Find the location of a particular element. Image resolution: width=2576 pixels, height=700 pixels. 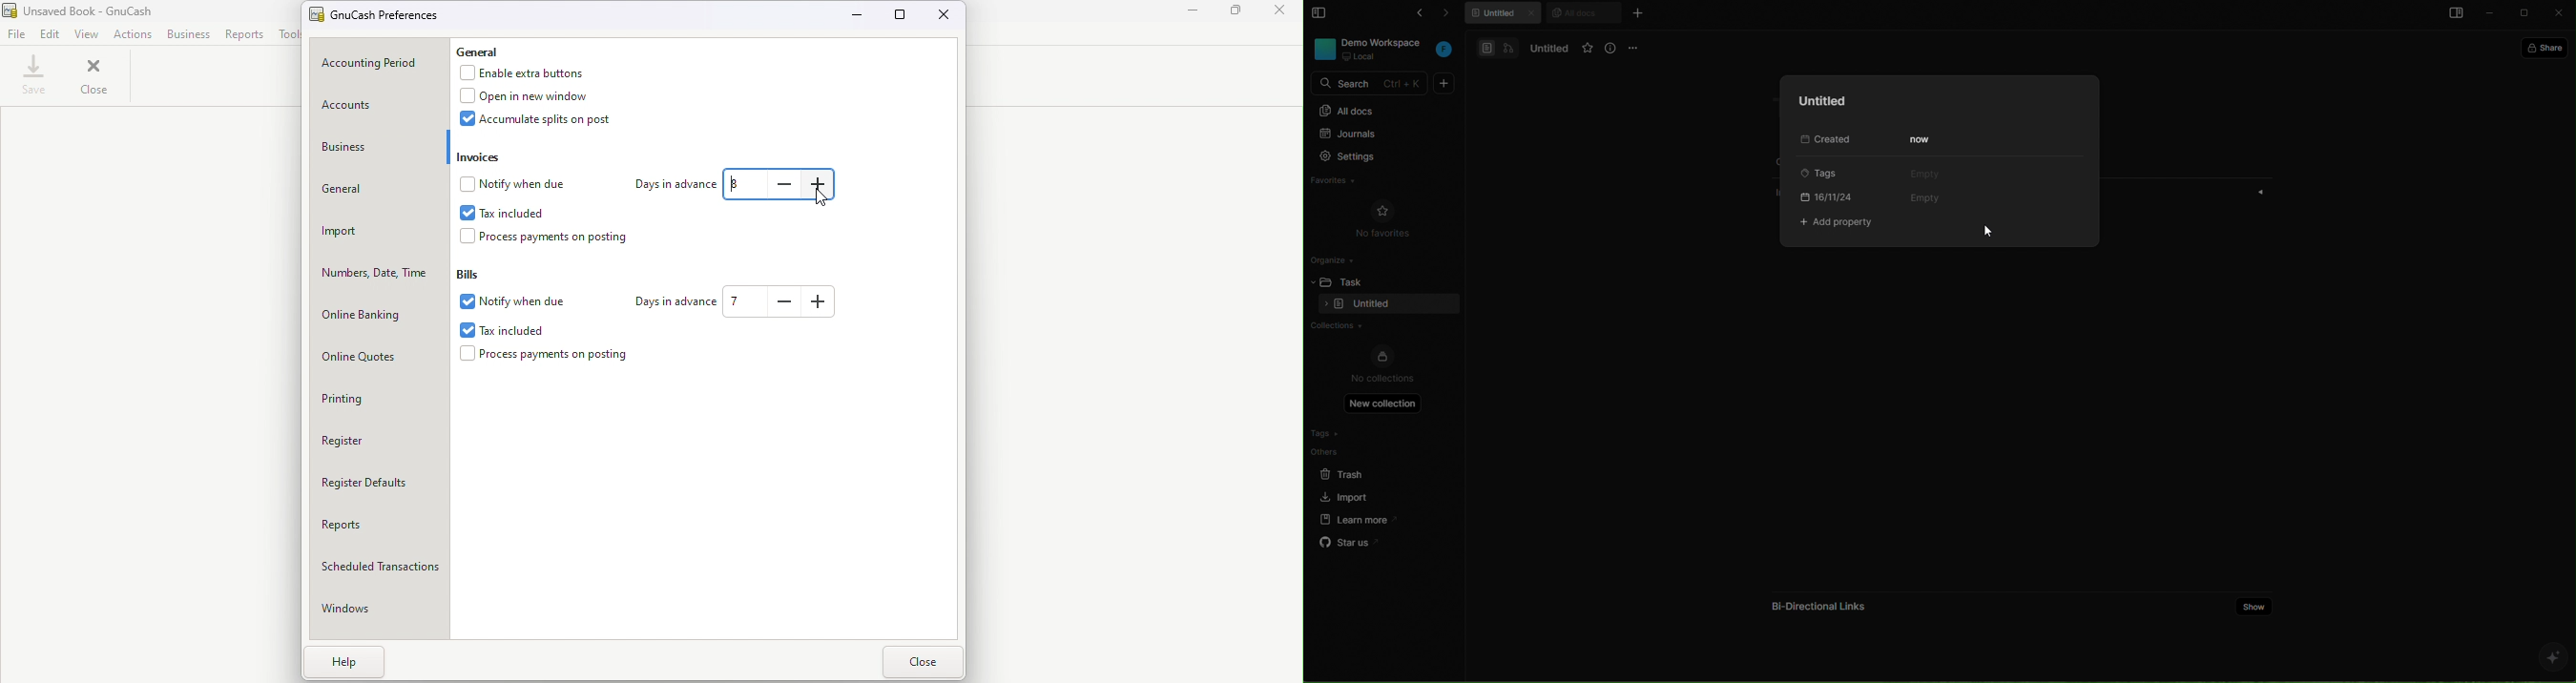

minimize is located at coordinates (2491, 14).